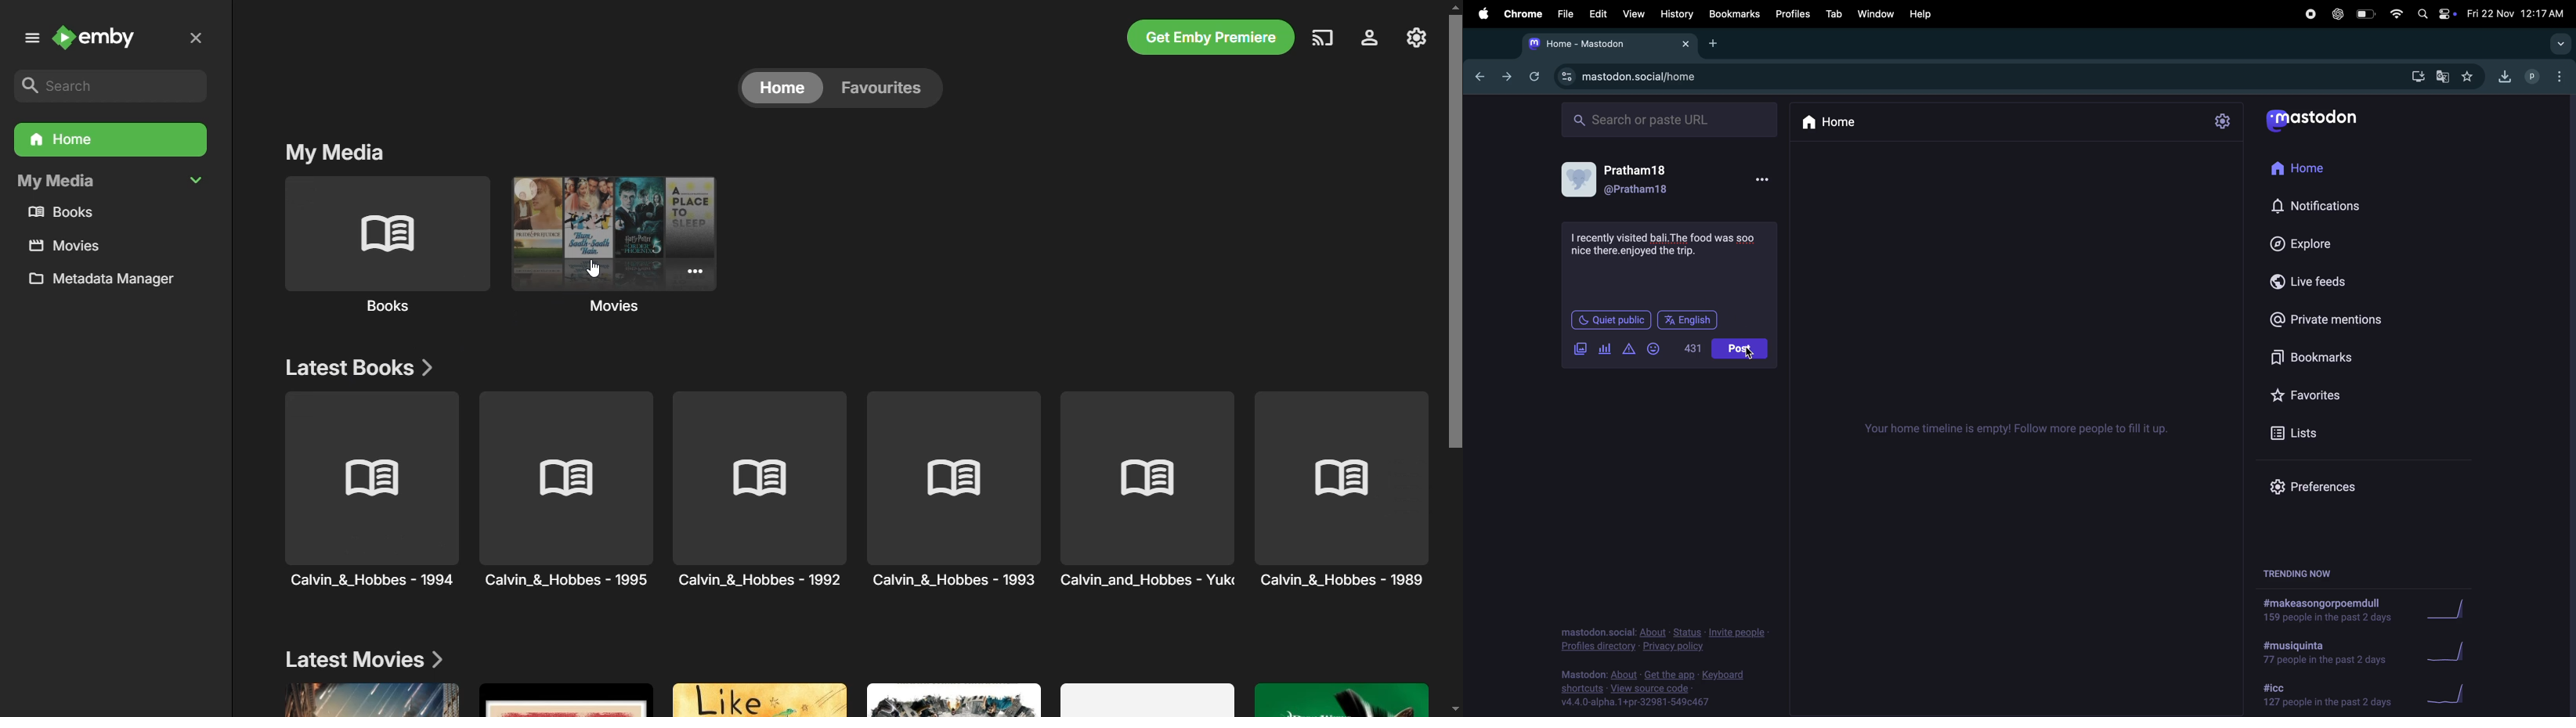 Image resolution: width=2576 pixels, height=728 pixels. Describe the element at coordinates (1658, 641) in the screenshot. I see `privacy policy` at that location.